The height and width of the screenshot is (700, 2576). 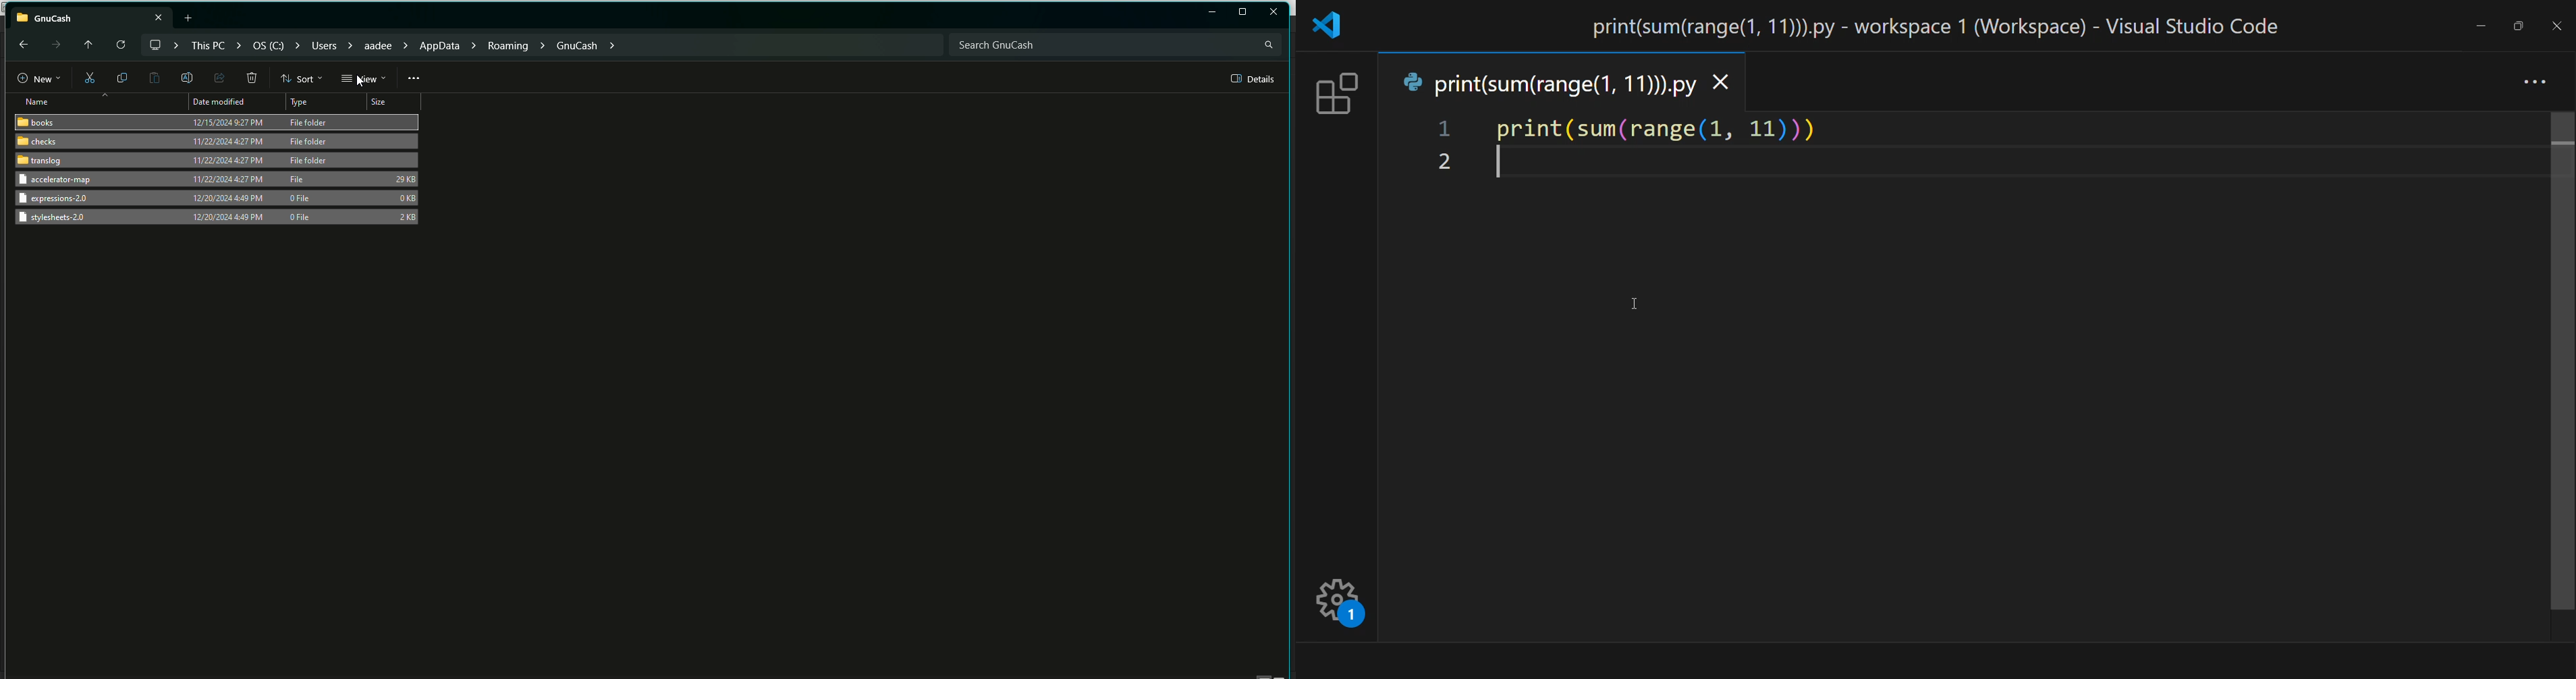 What do you see at coordinates (217, 77) in the screenshot?
I see `Share` at bounding box center [217, 77].